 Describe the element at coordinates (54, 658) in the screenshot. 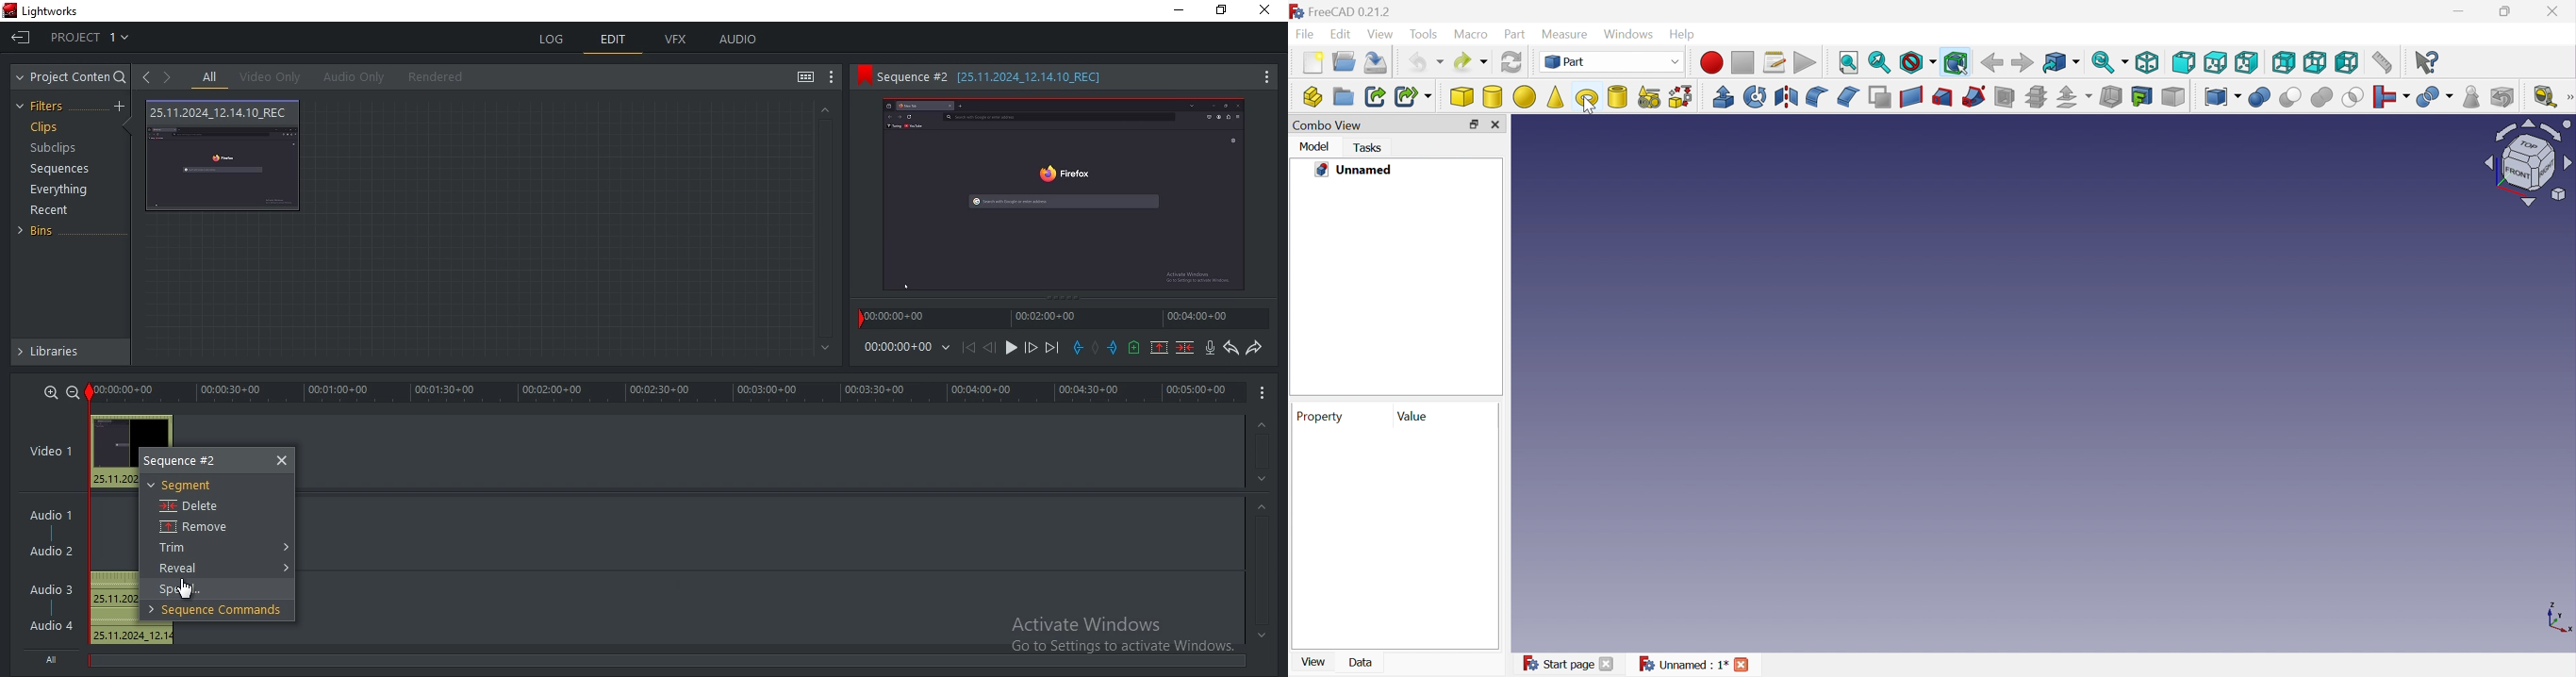

I see `all` at that location.